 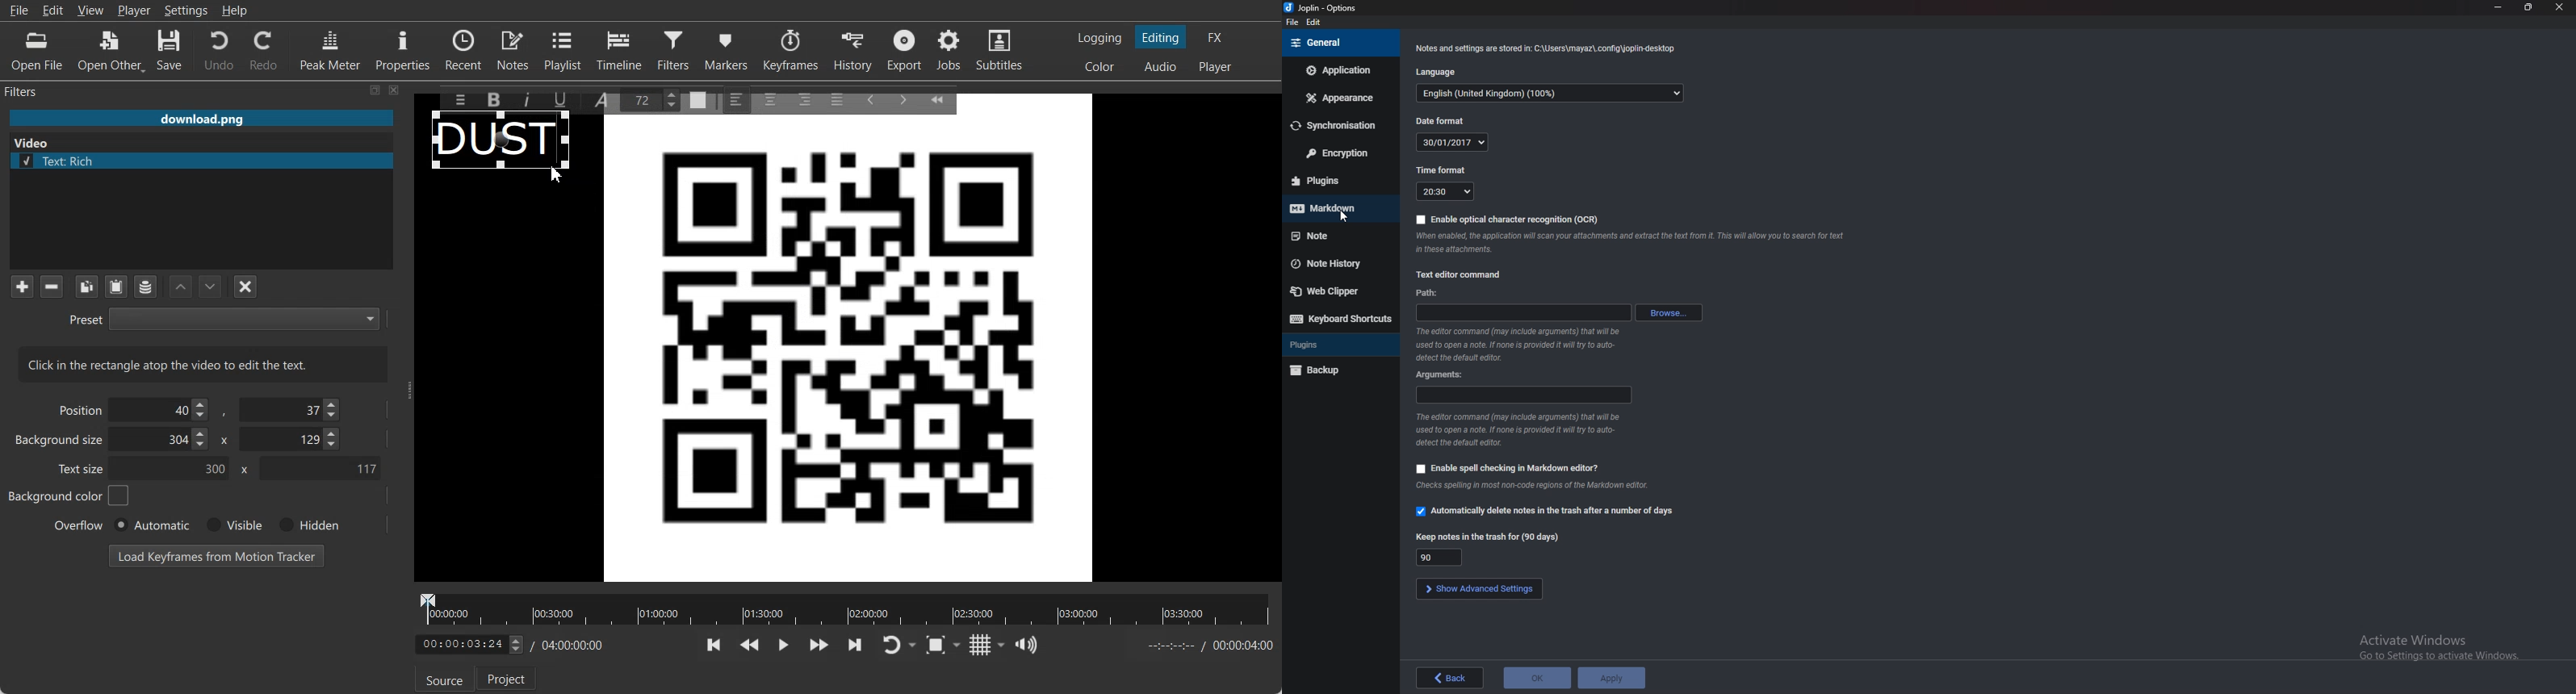 What do you see at coordinates (463, 48) in the screenshot?
I see `Recent` at bounding box center [463, 48].